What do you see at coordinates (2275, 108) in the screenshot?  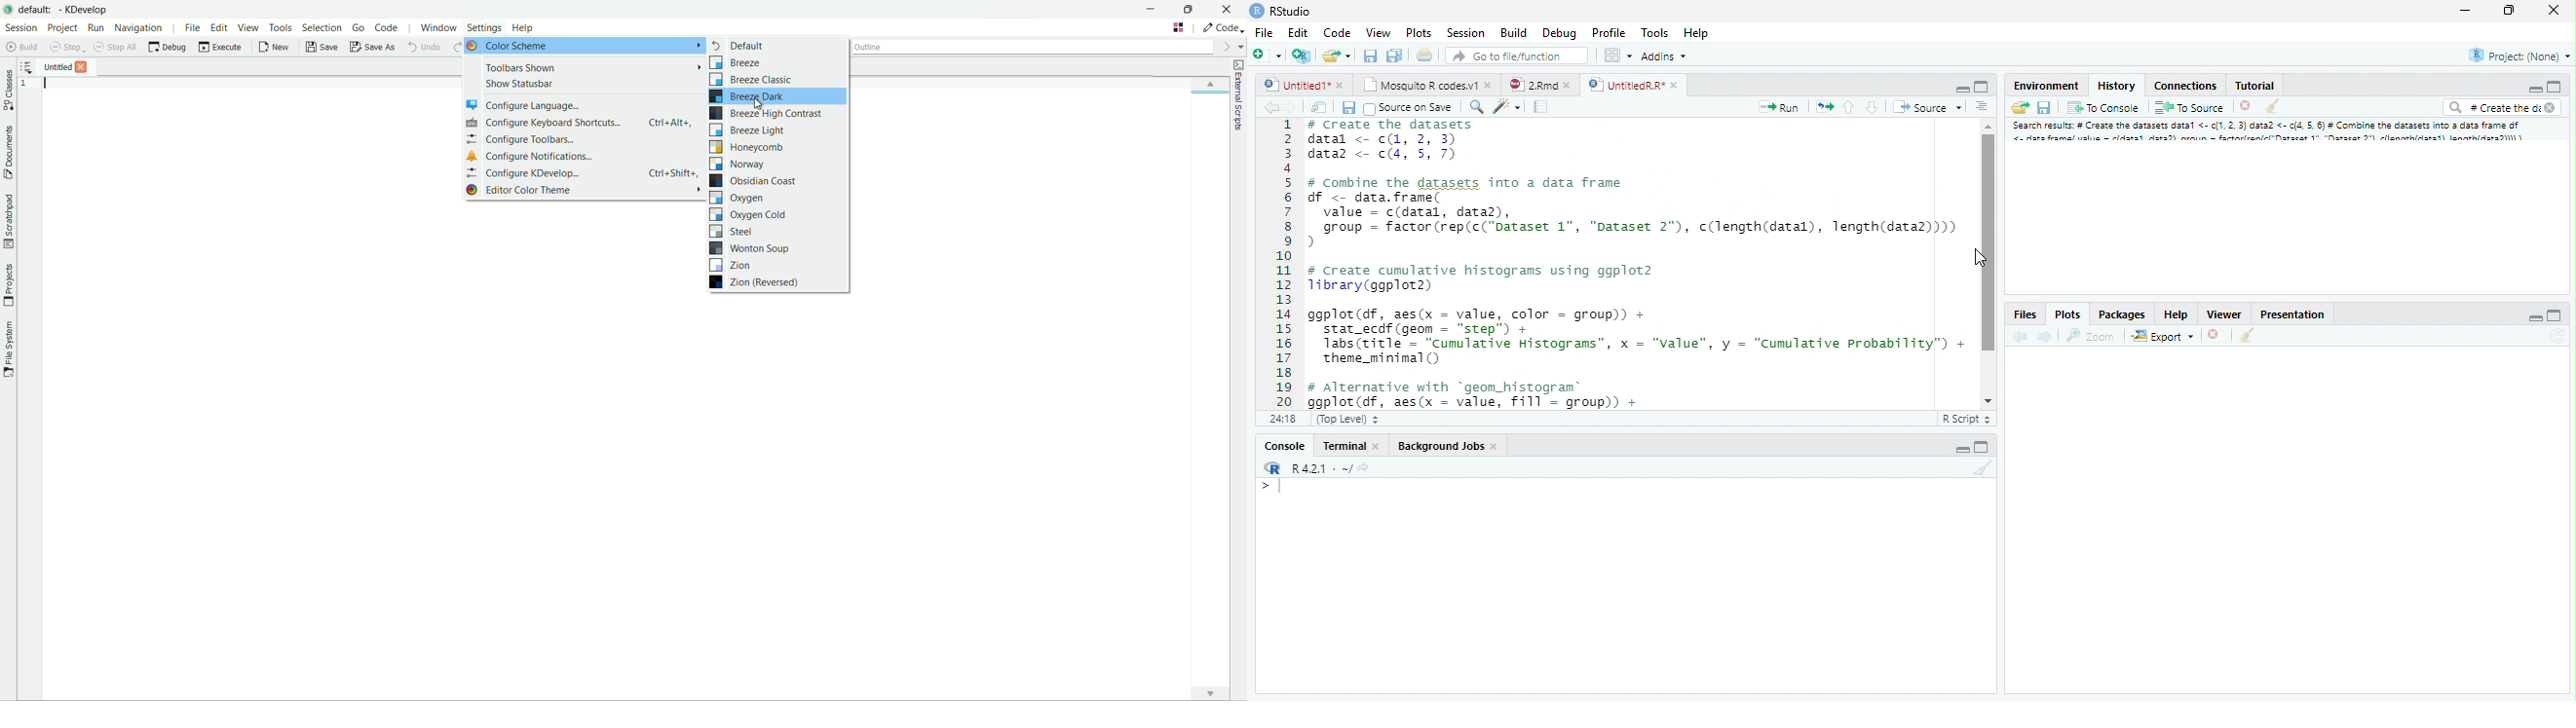 I see `Clear console` at bounding box center [2275, 108].